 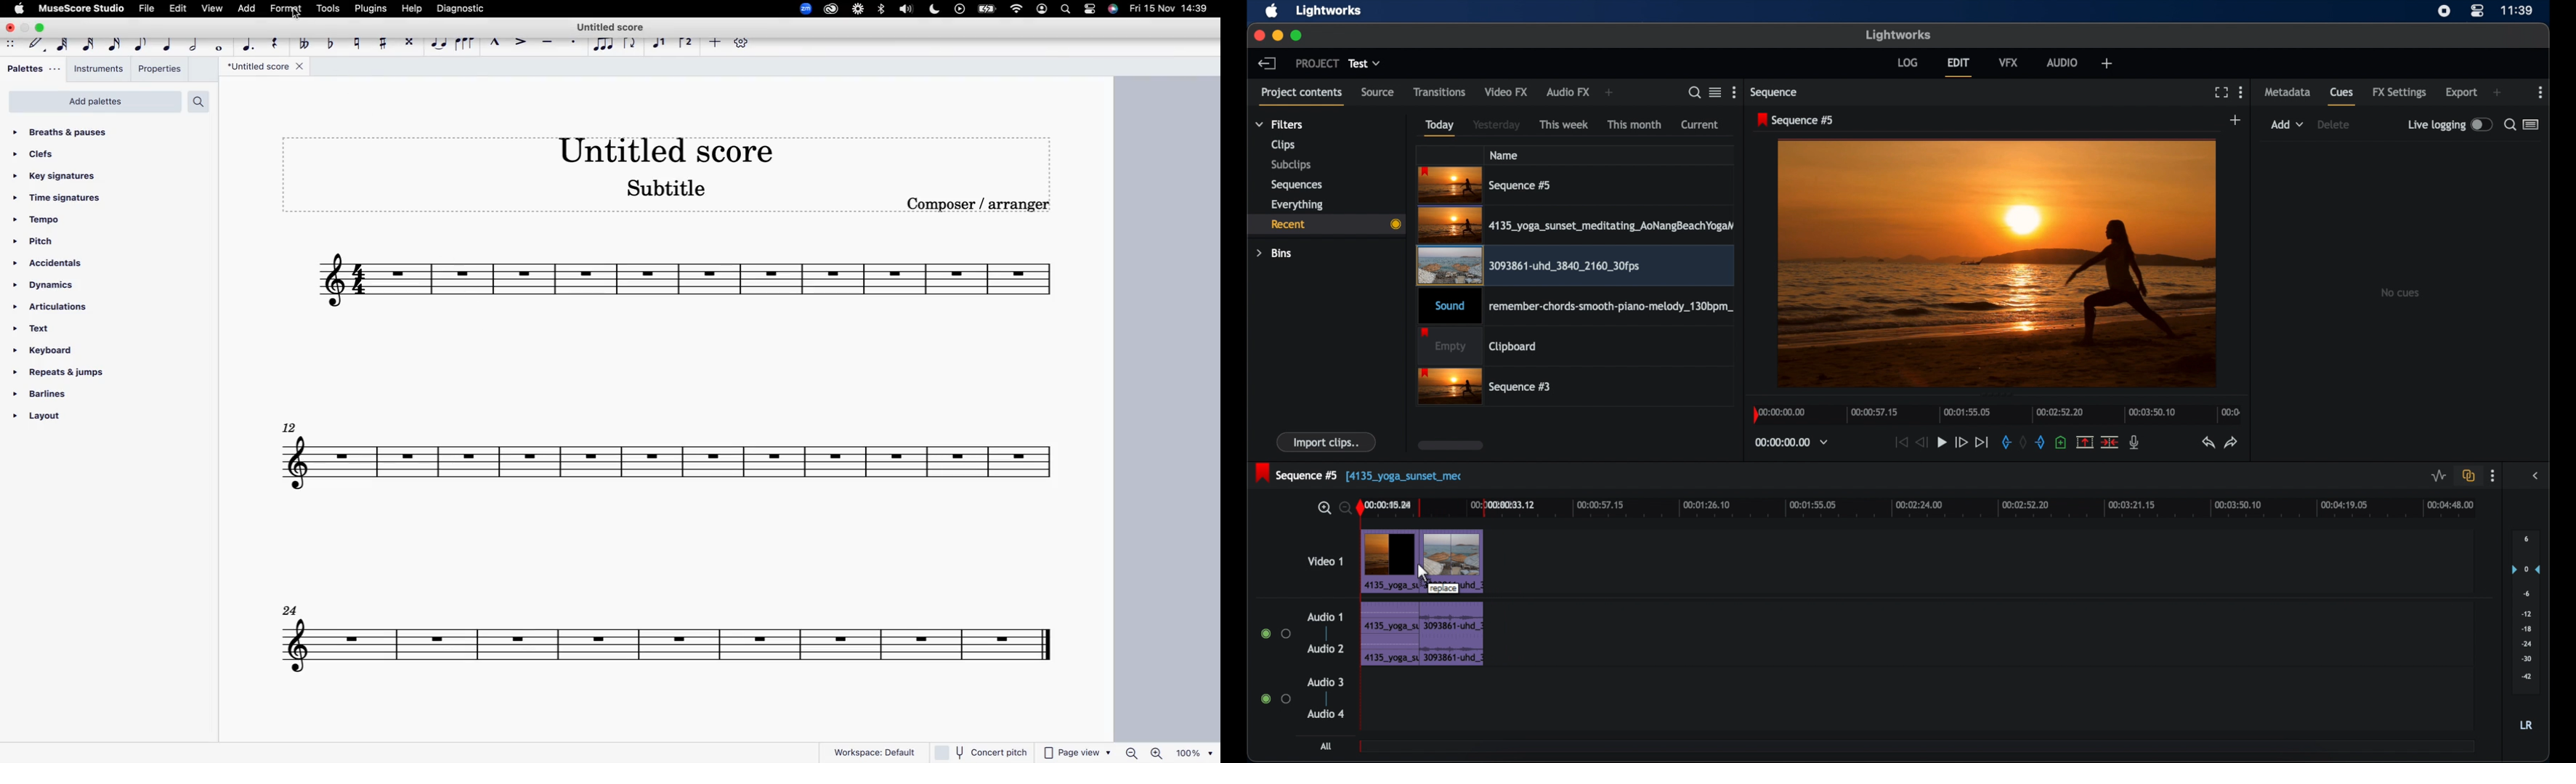 What do you see at coordinates (1079, 752) in the screenshot?
I see `page view` at bounding box center [1079, 752].